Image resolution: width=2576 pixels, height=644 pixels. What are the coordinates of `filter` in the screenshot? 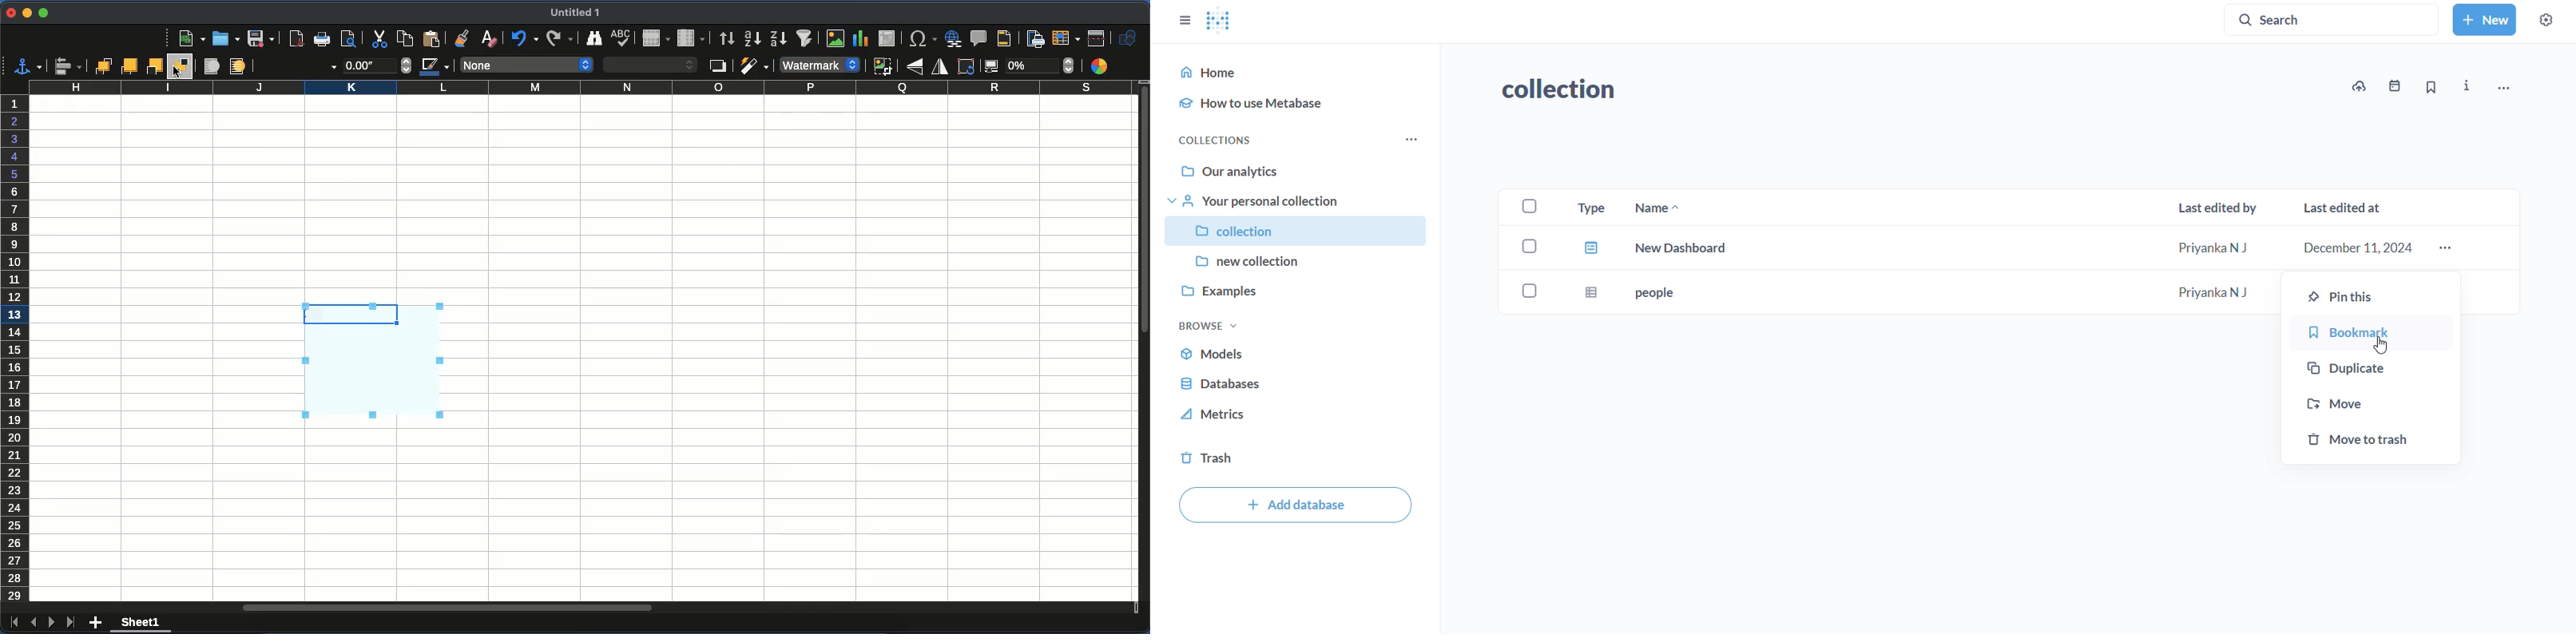 It's located at (754, 65).